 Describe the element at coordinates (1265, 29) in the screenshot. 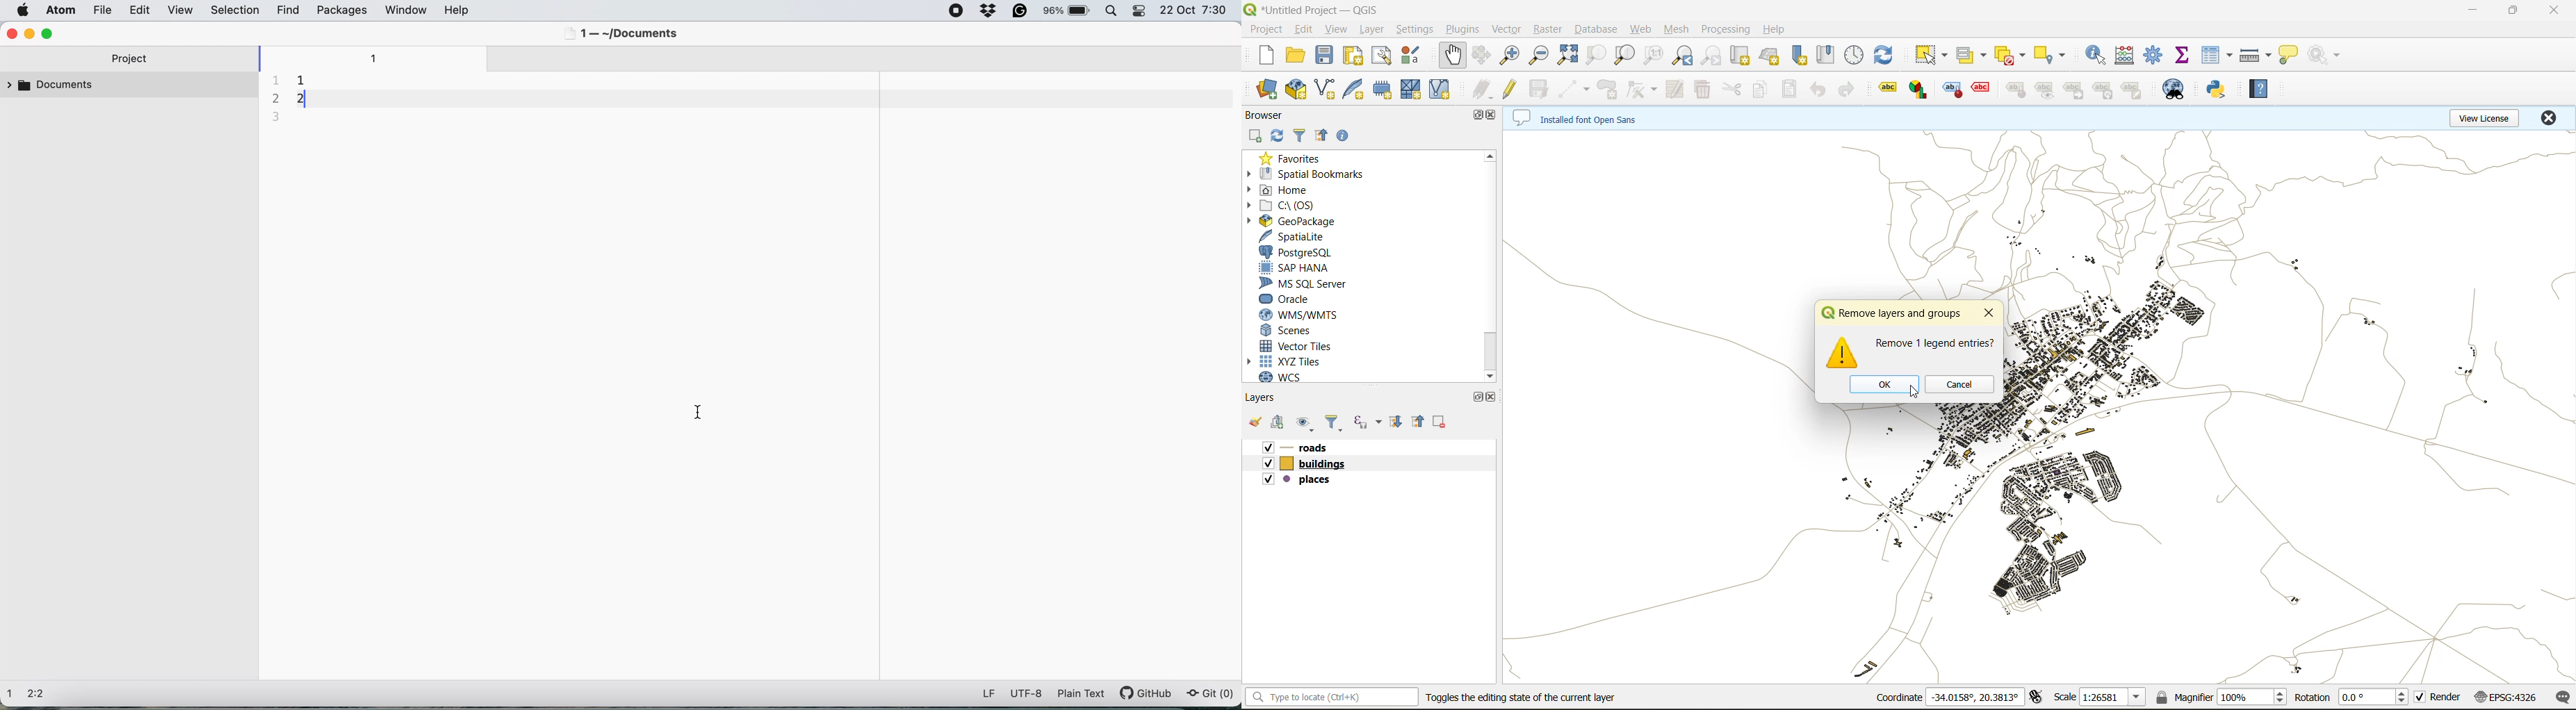

I see `project` at that location.